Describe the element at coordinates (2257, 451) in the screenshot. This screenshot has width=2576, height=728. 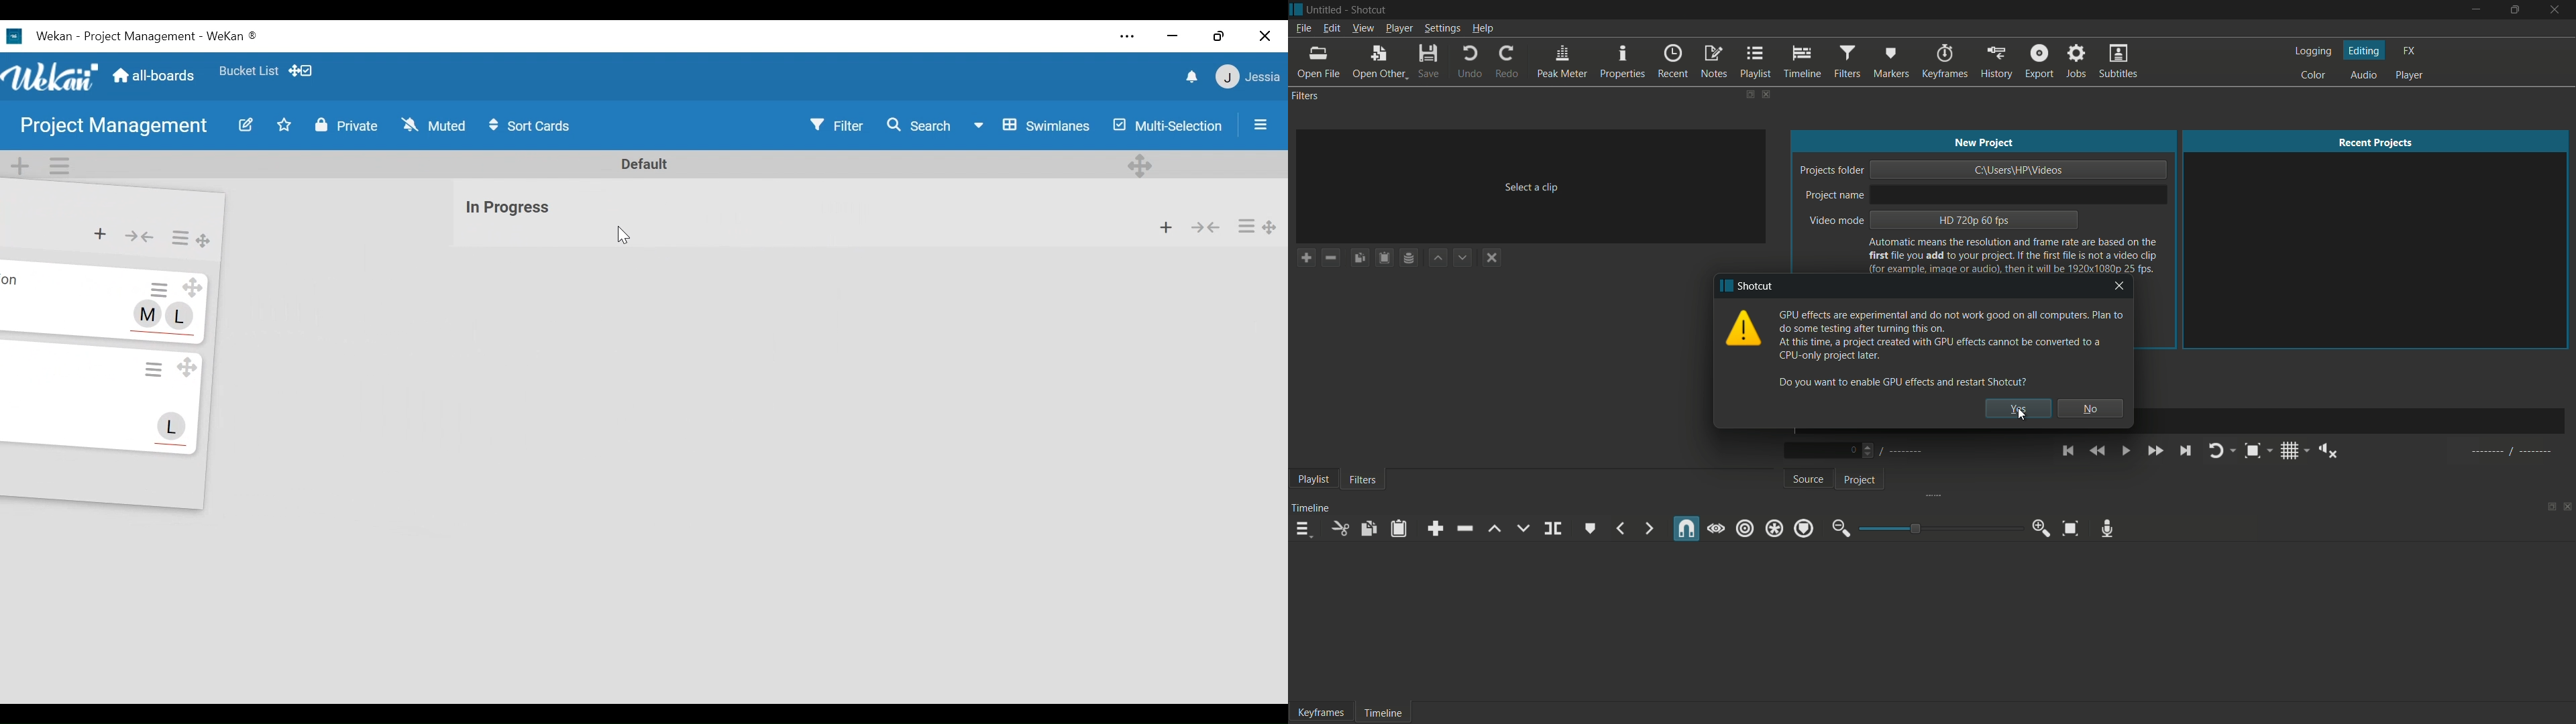
I see `toggle zoom` at that location.